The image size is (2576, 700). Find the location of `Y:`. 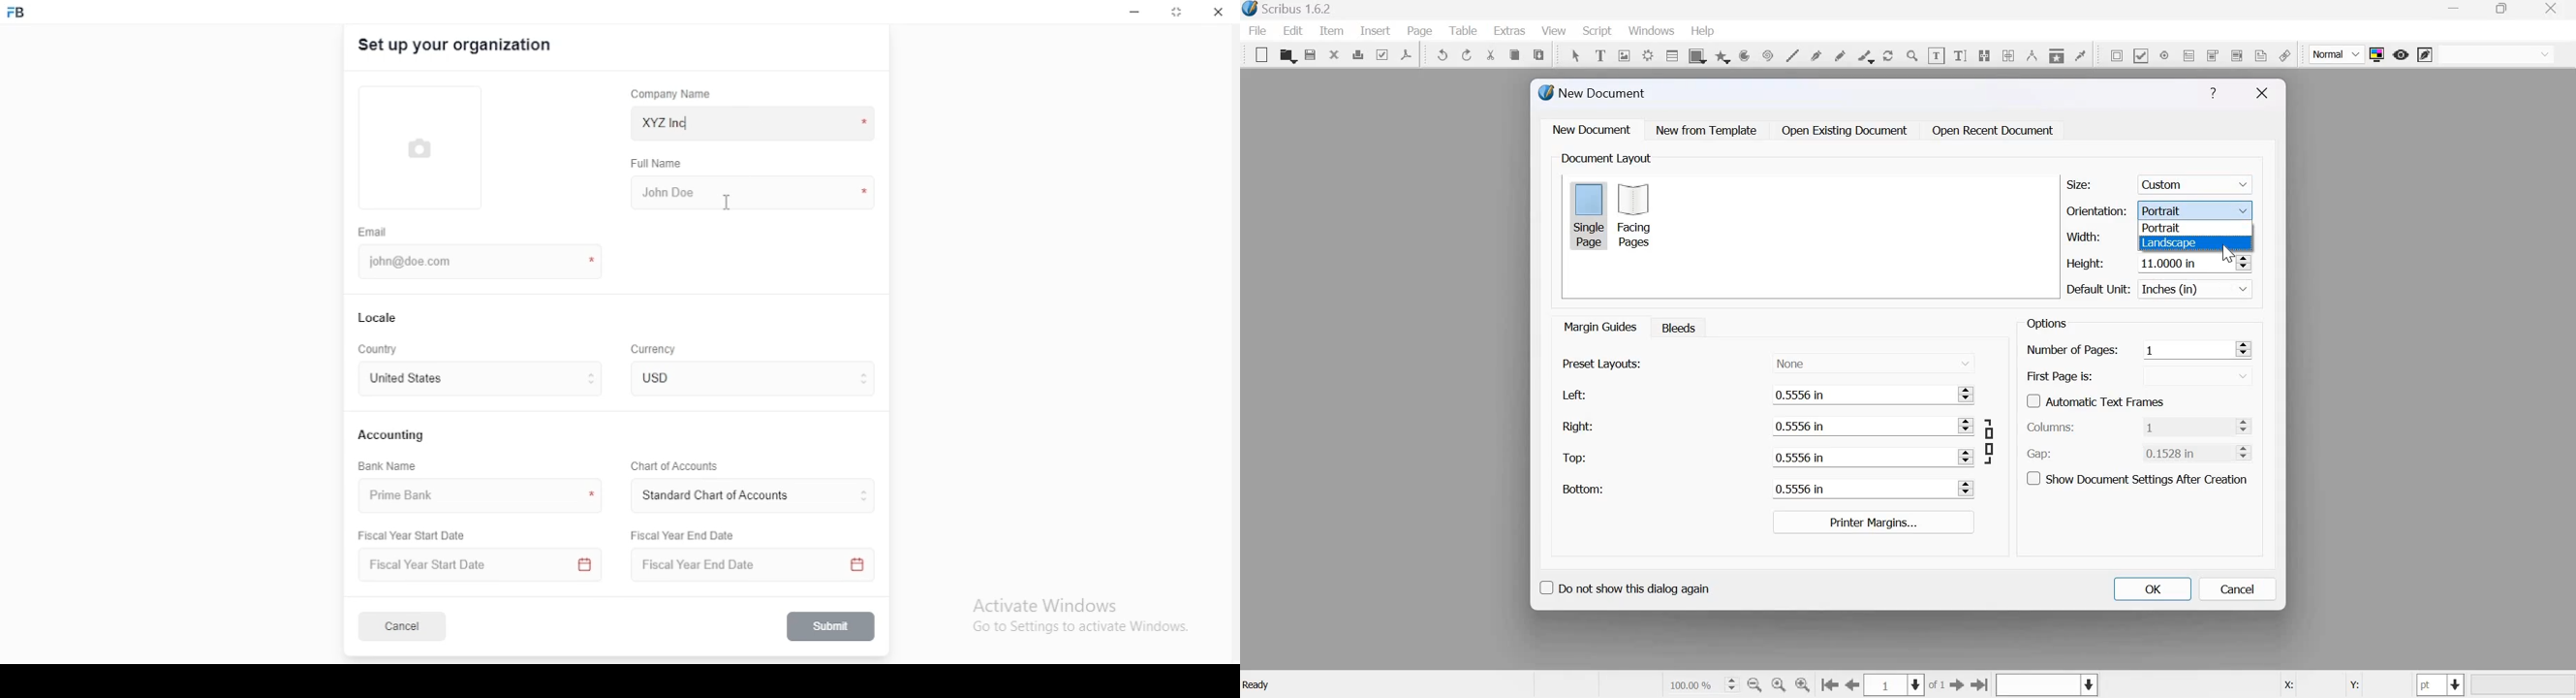

Y: is located at coordinates (2352, 685).